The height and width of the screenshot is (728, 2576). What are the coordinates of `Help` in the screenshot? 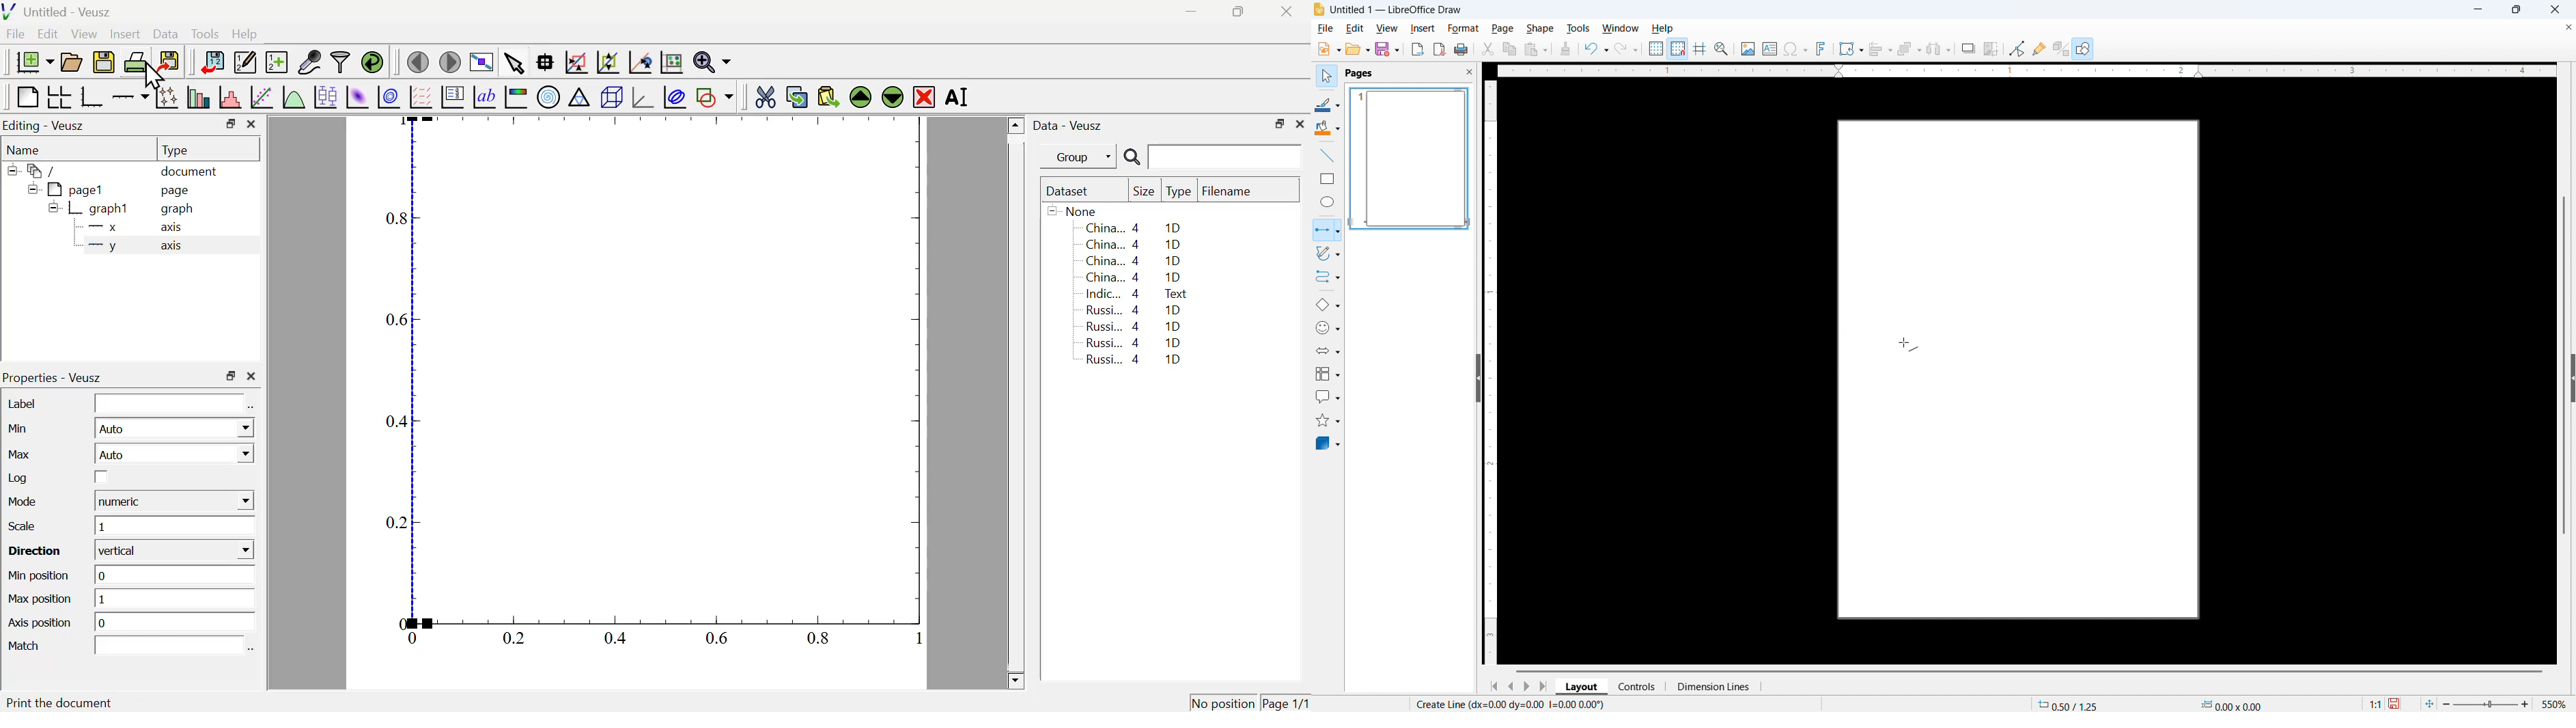 It's located at (245, 34).